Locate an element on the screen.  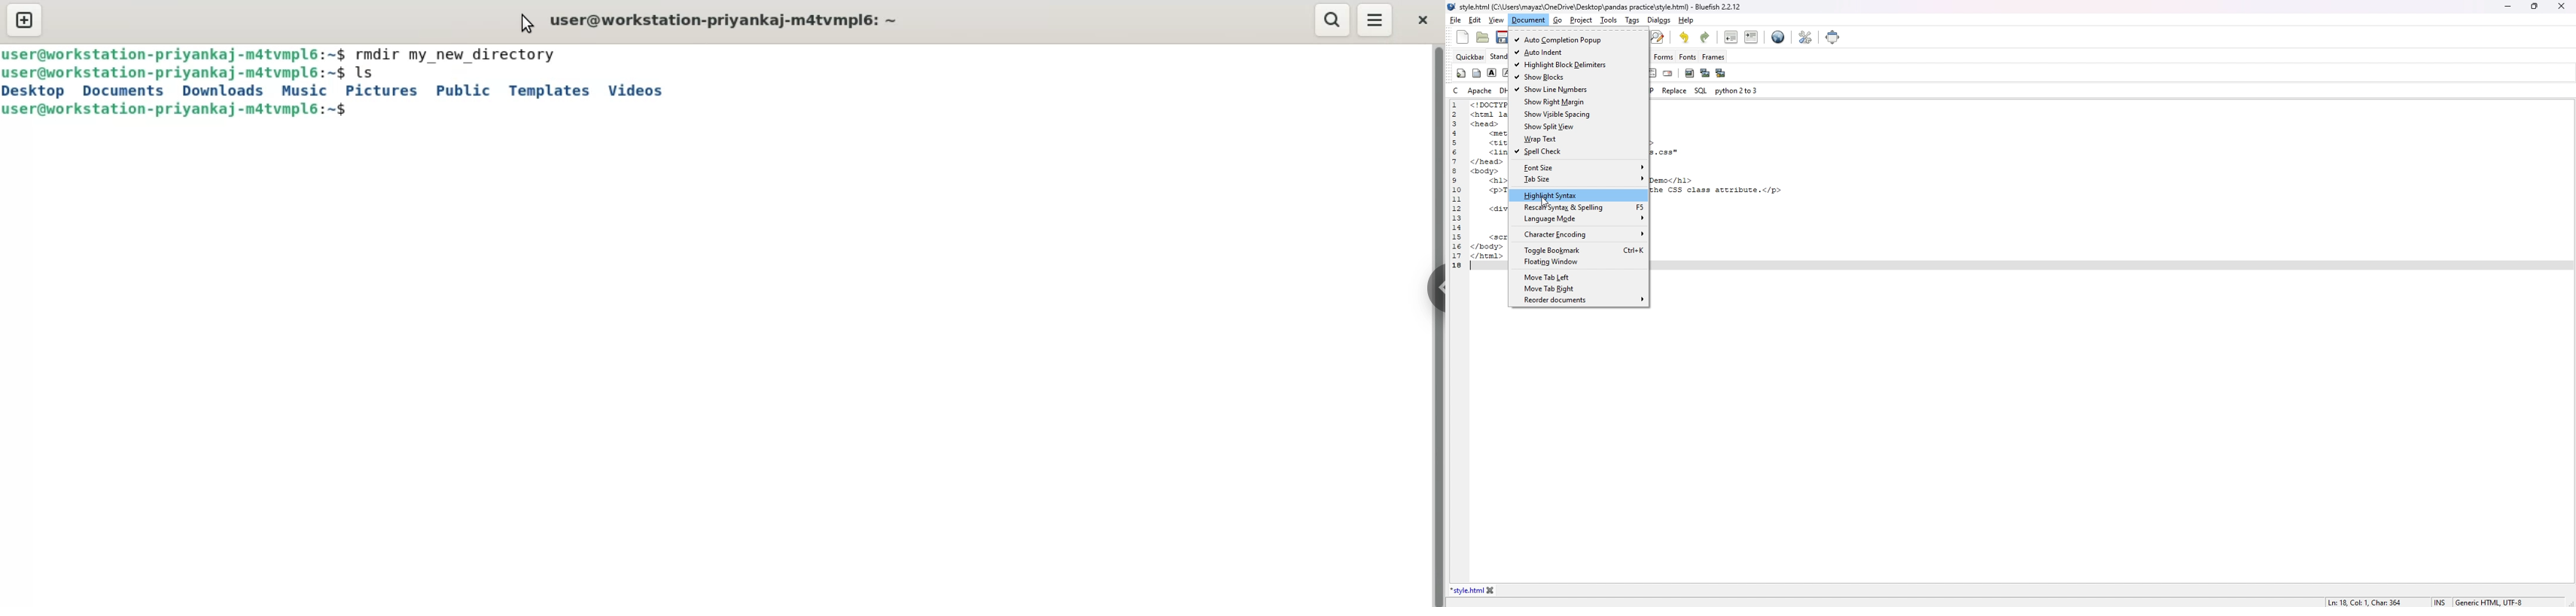
close tab is located at coordinates (1491, 591).